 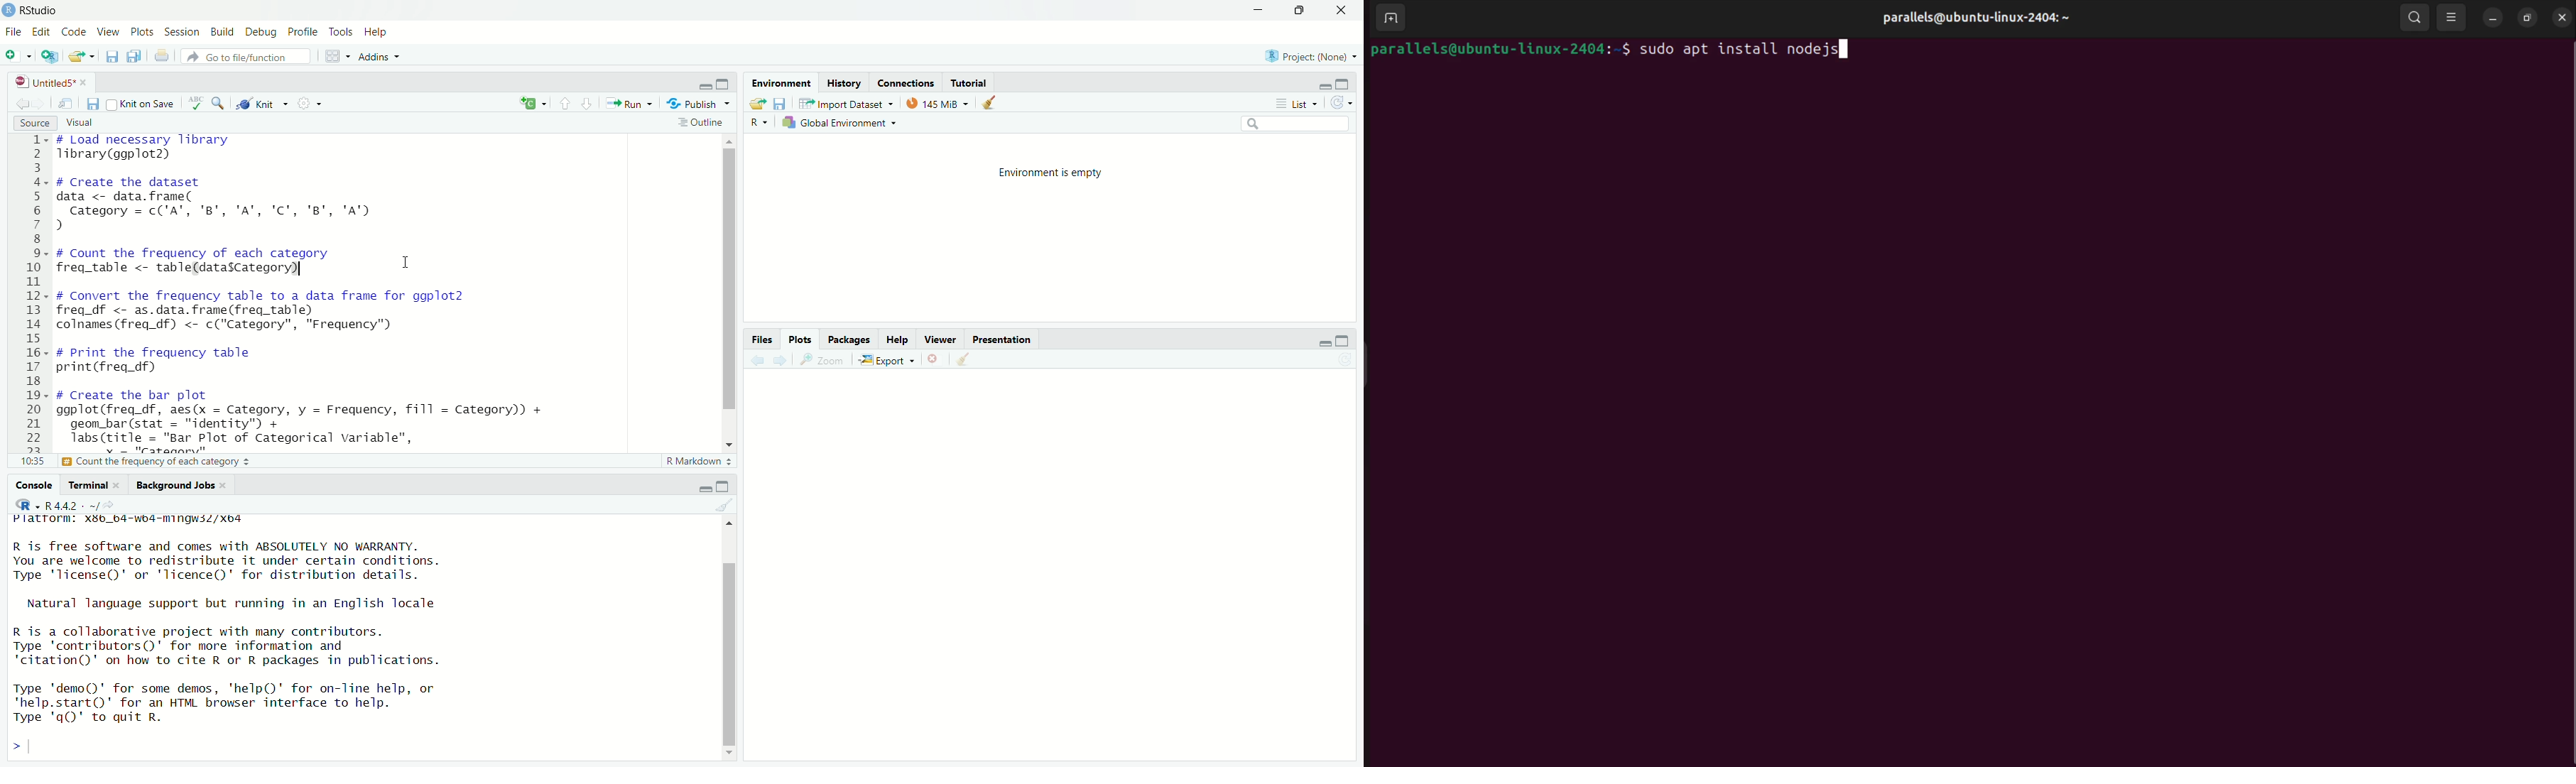 What do you see at coordinates (11, 33) in the screenshot?
I see `file` at bounding box center [11, 33].